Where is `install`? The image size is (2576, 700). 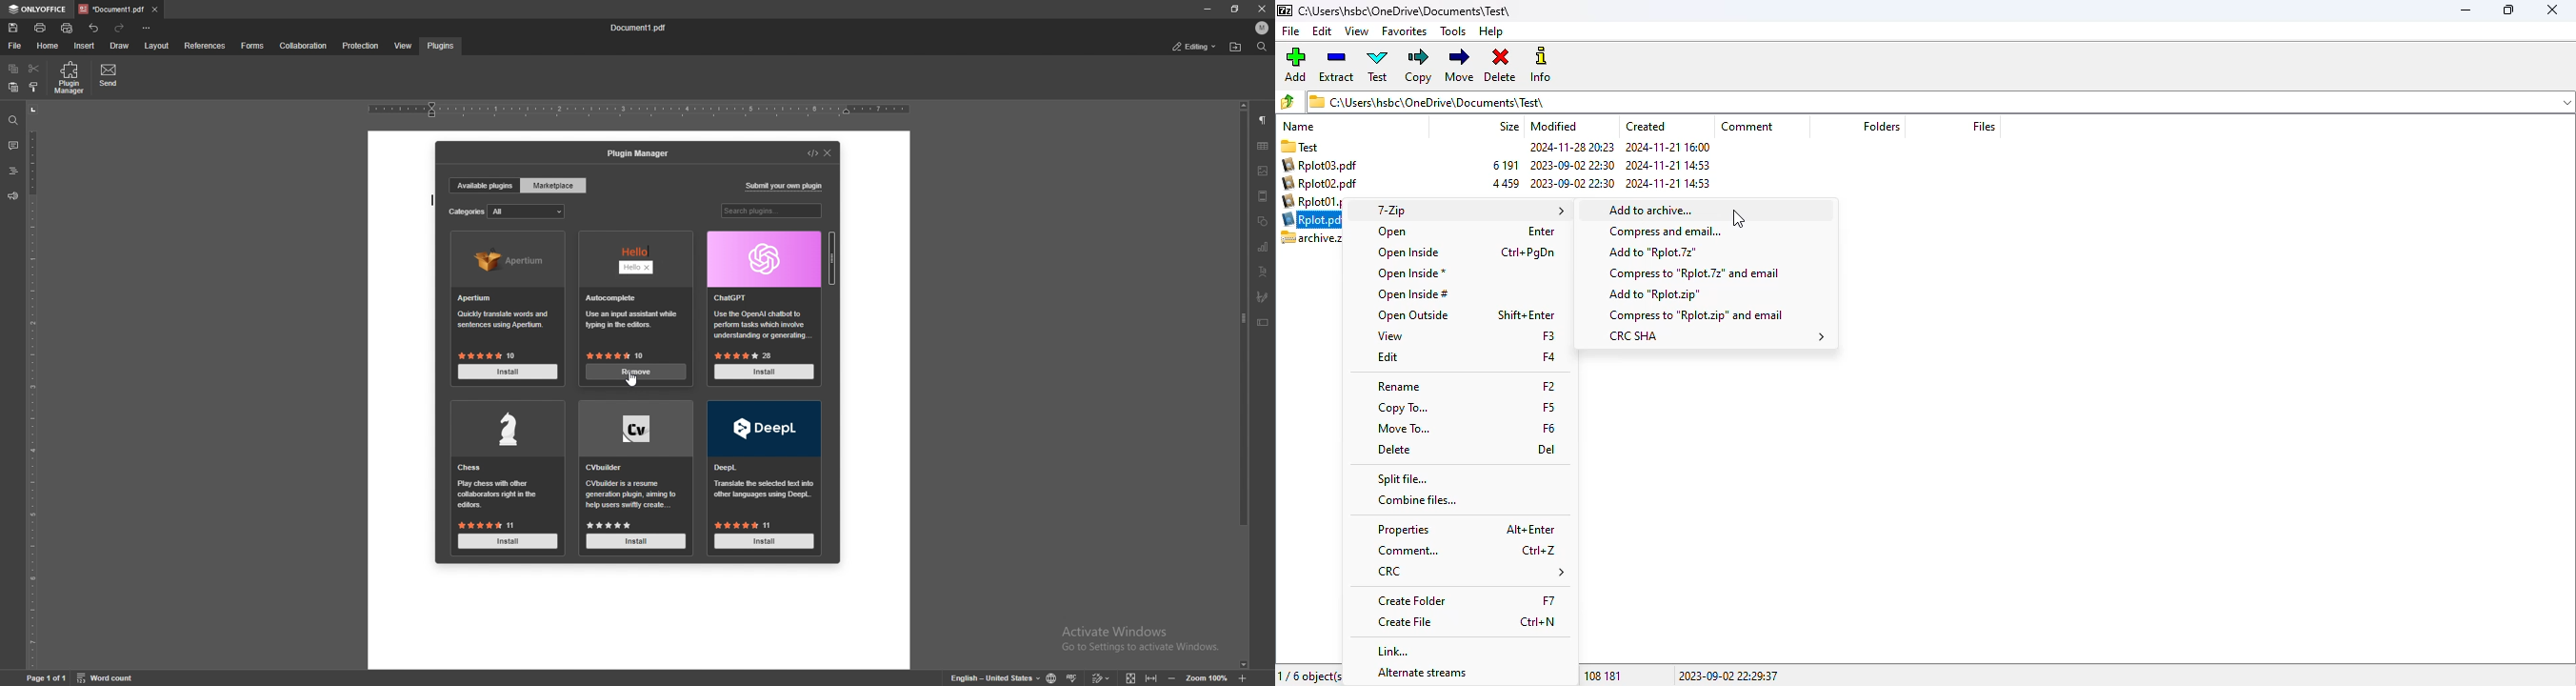
install is located at coordinates (638, 372).